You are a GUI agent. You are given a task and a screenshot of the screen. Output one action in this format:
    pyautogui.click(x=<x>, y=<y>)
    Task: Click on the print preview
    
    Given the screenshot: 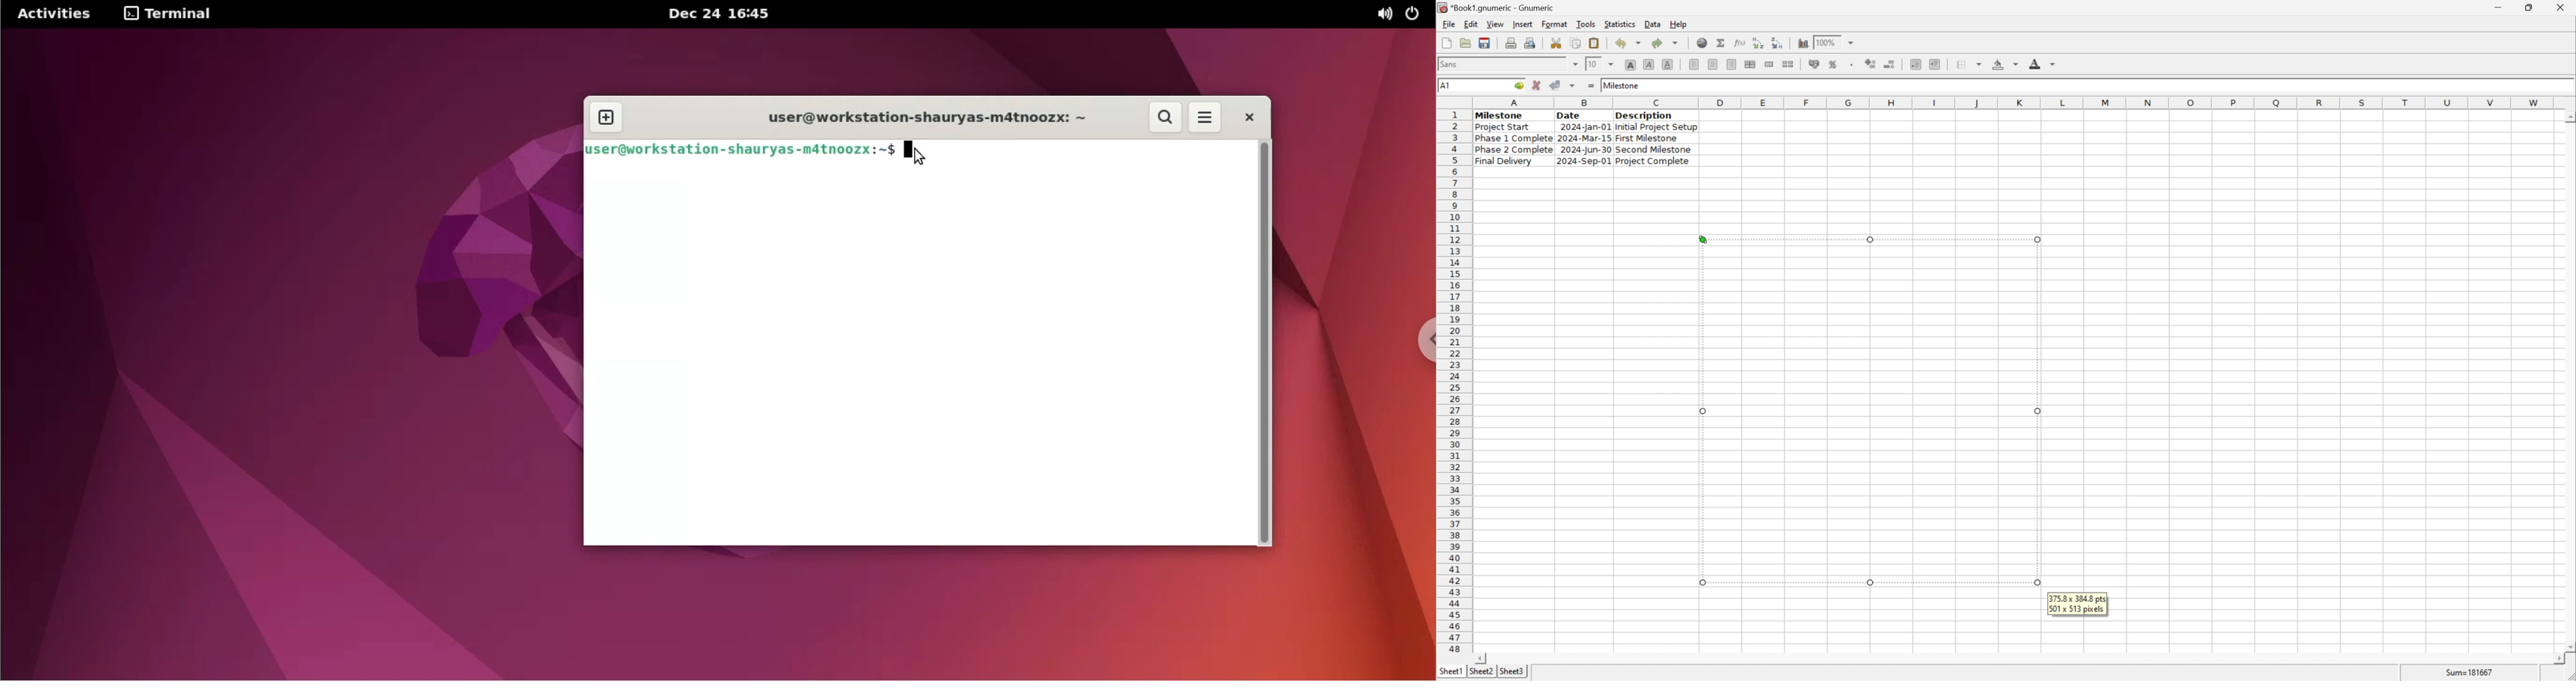 What is the action you would take?
    pyautogui.click(x=1510, y=42)
    